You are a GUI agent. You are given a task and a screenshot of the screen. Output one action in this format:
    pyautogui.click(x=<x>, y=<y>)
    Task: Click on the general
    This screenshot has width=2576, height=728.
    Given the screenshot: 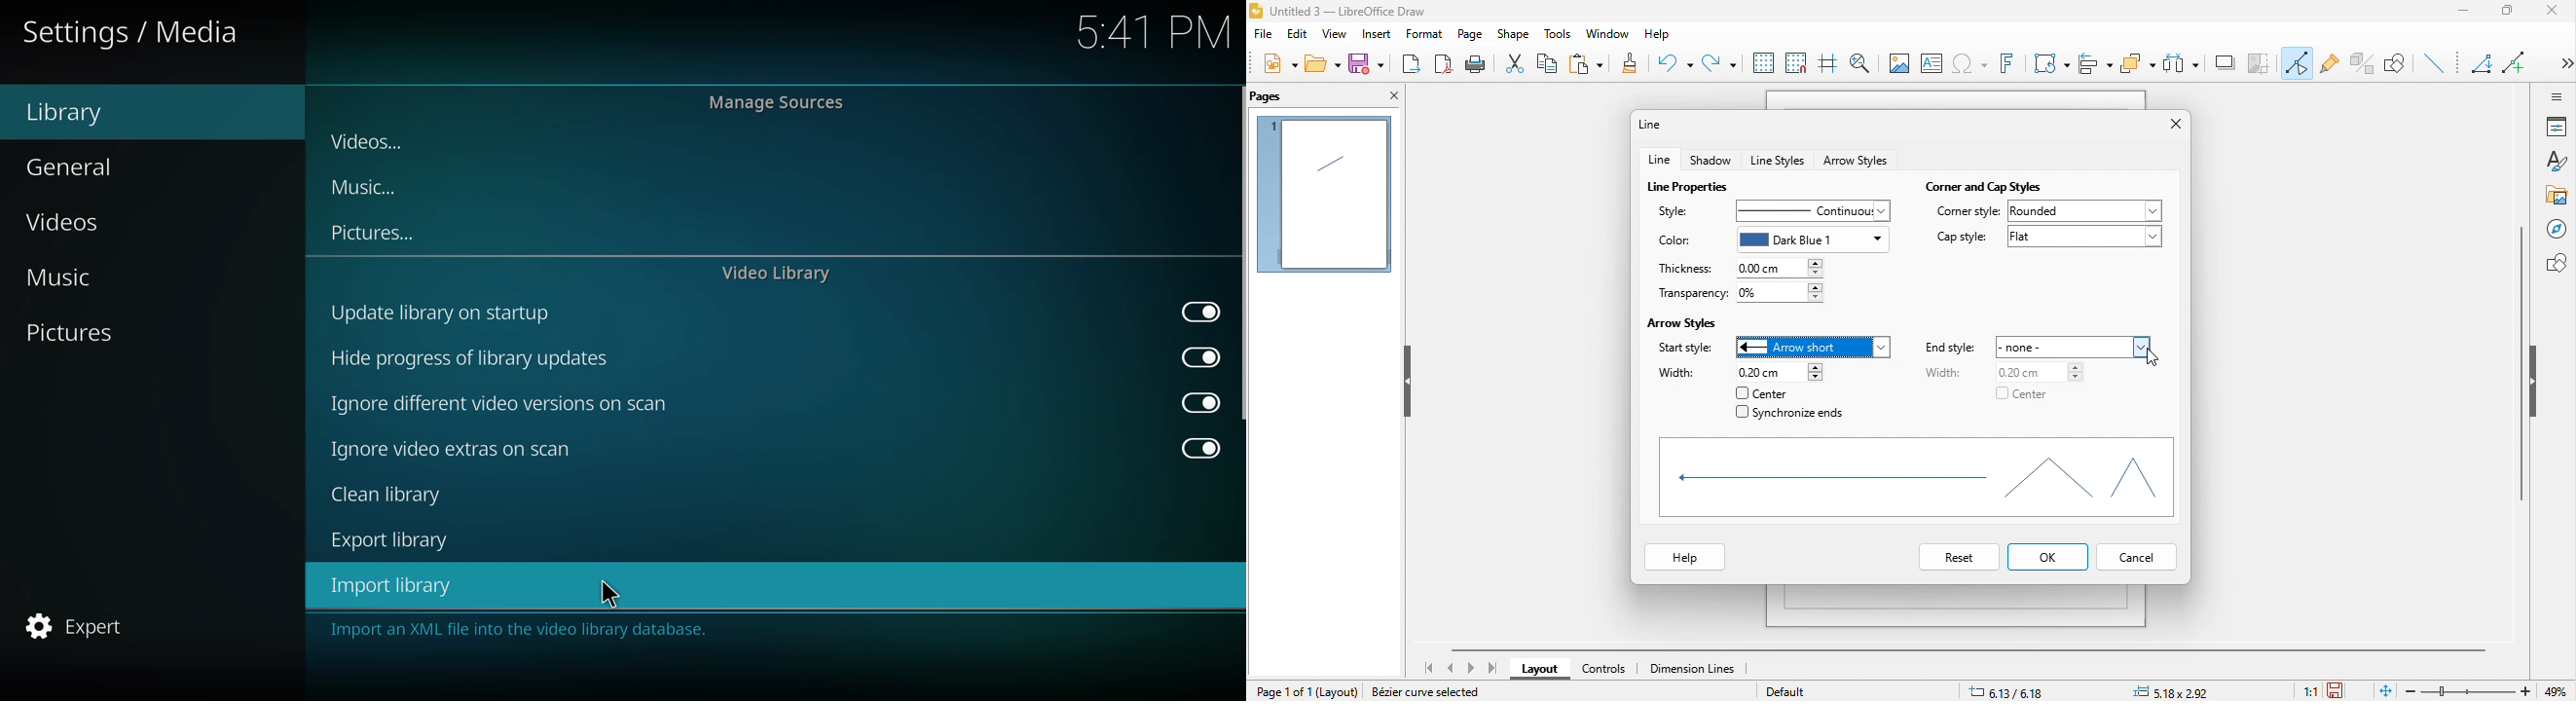 What is the action you would take?
    pyautogui.click(x=64, y=167)
    